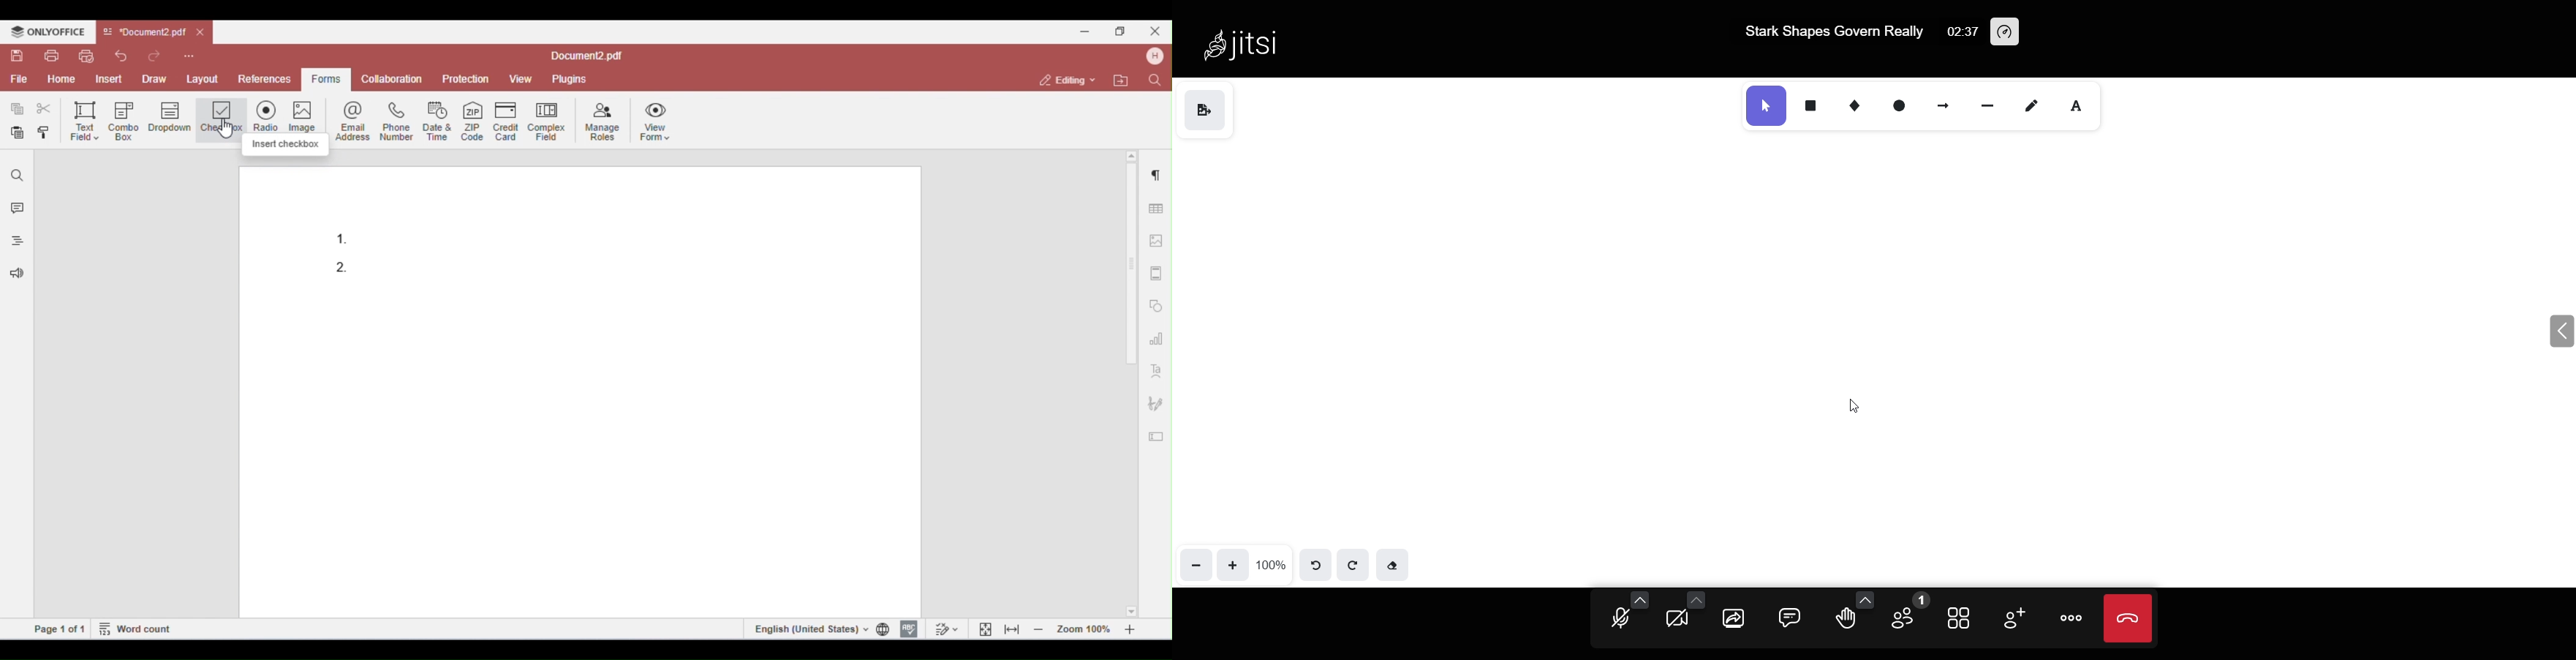 The image size is (2576, 672). I want to click on invite people, so click(2010, 617).